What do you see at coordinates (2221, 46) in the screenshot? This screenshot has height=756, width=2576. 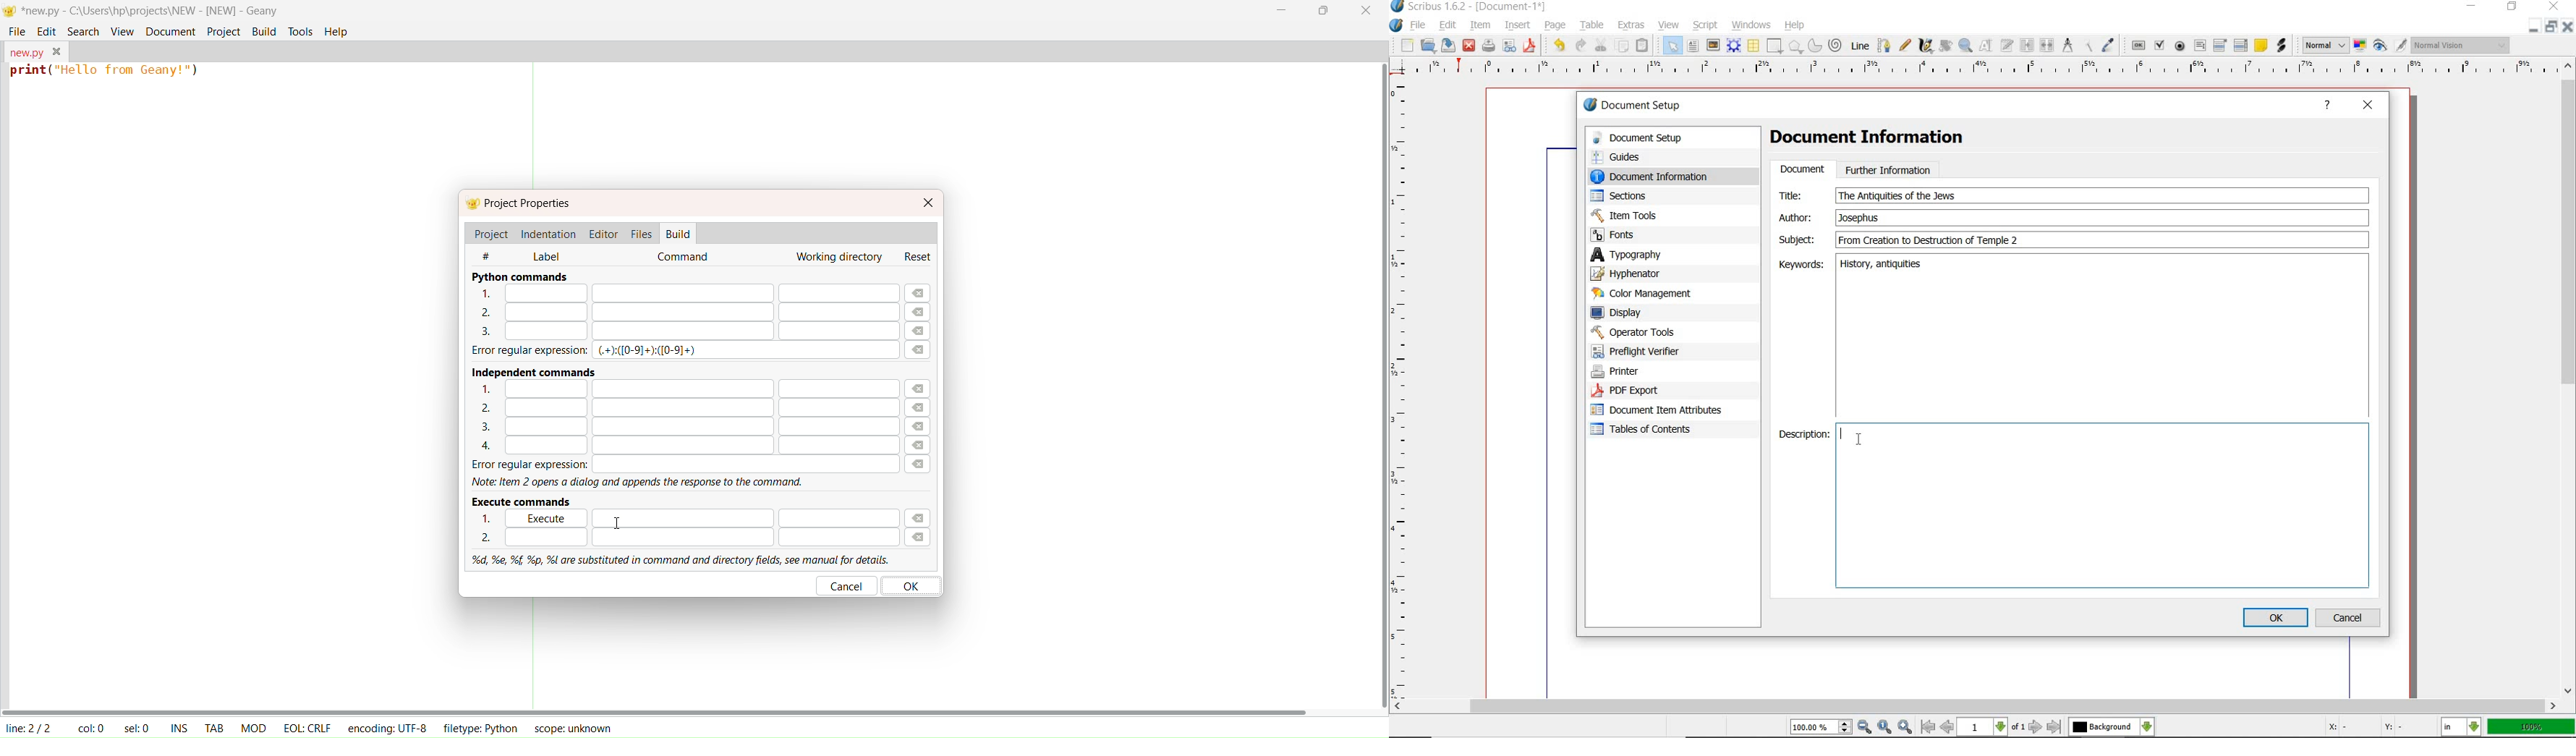 I see `pdf combo box` at bounding box center [2221, 46].